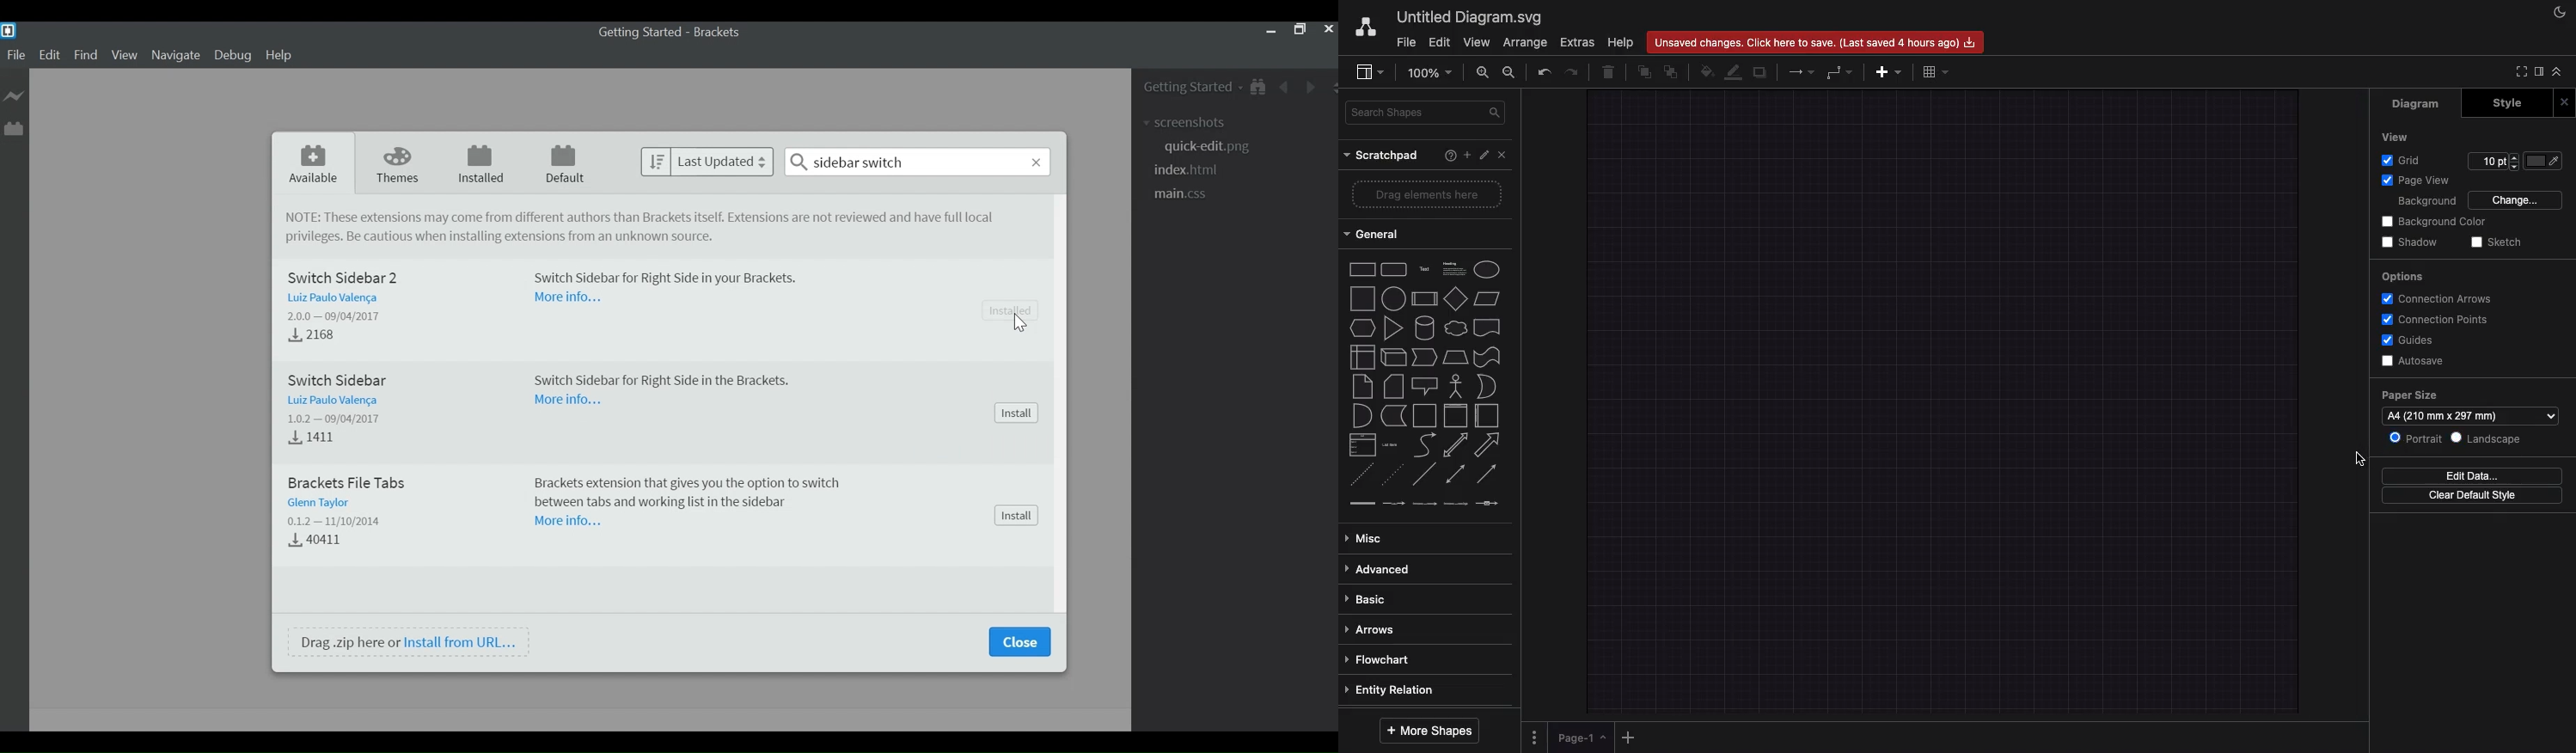 The image size is (2576, 756). I want to click on Diagram, so click(2417, 103).